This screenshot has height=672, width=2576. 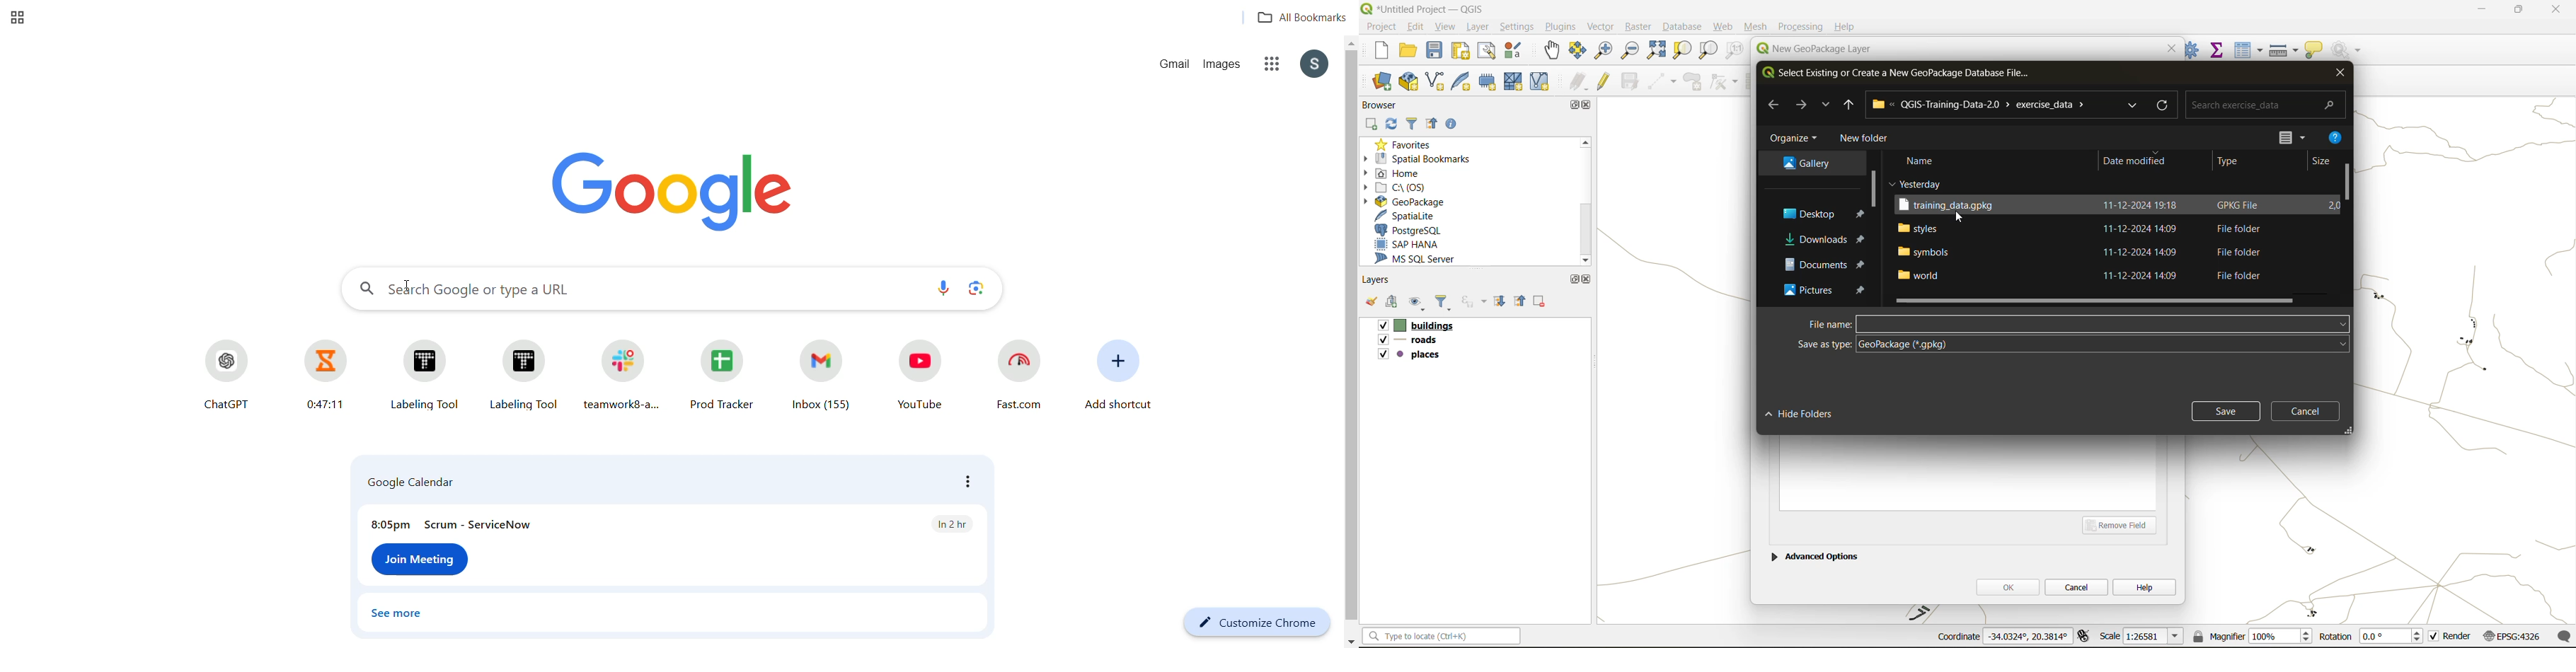 What do you see at coordinates (1584, 201) in the screenshot?
I see `Scroll bar` at bounding box center [1584, 201].